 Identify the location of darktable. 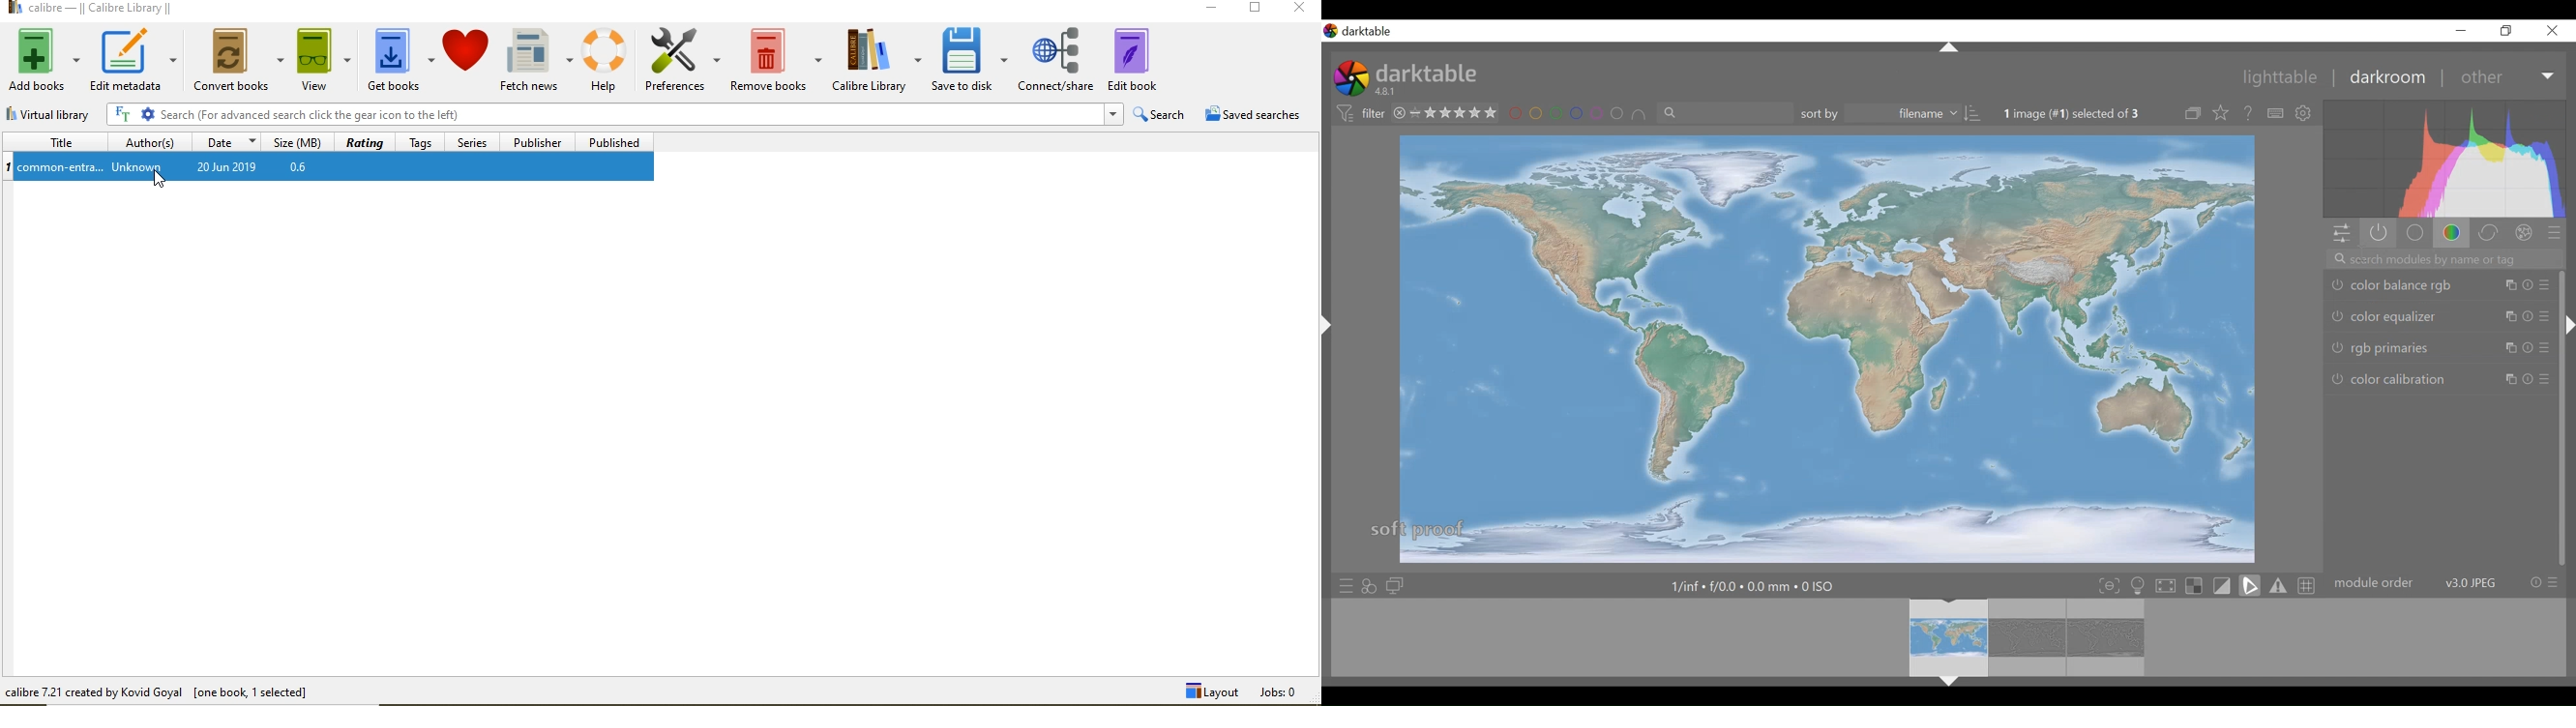
(1429, 73).